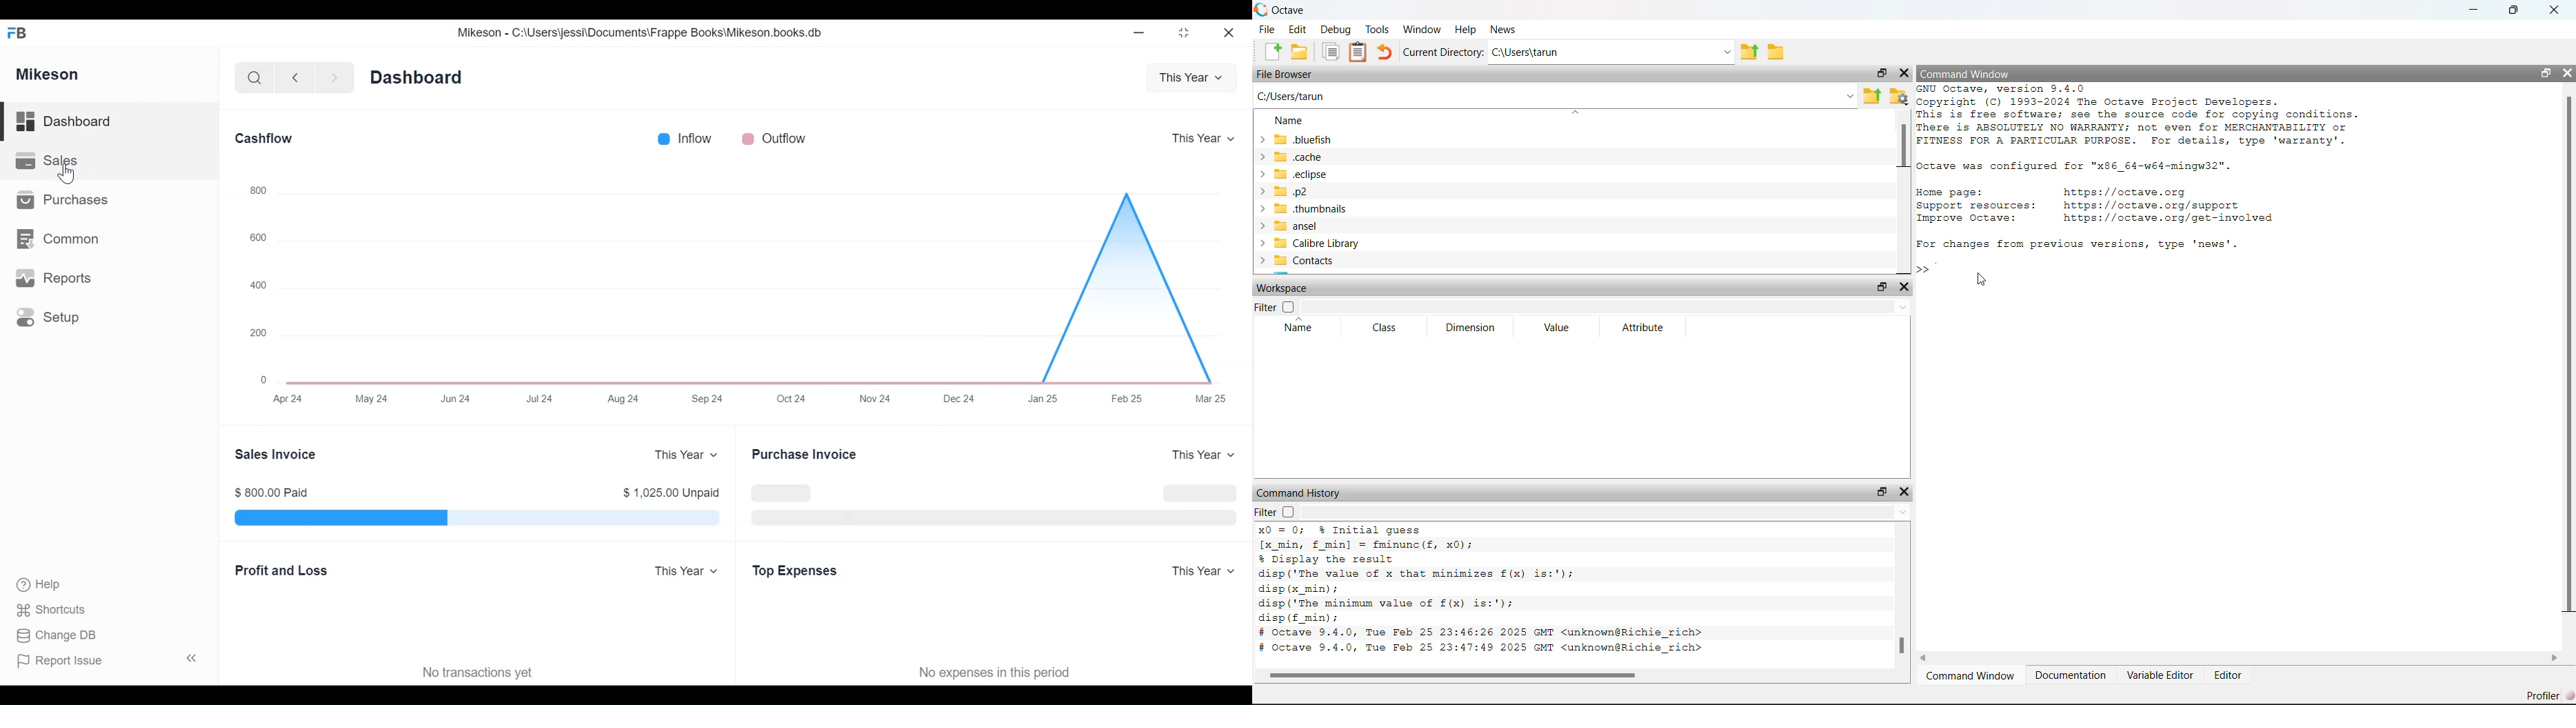 This screenshot has width=2576, height=728. I want to click on Filter, so click(1280, 512).